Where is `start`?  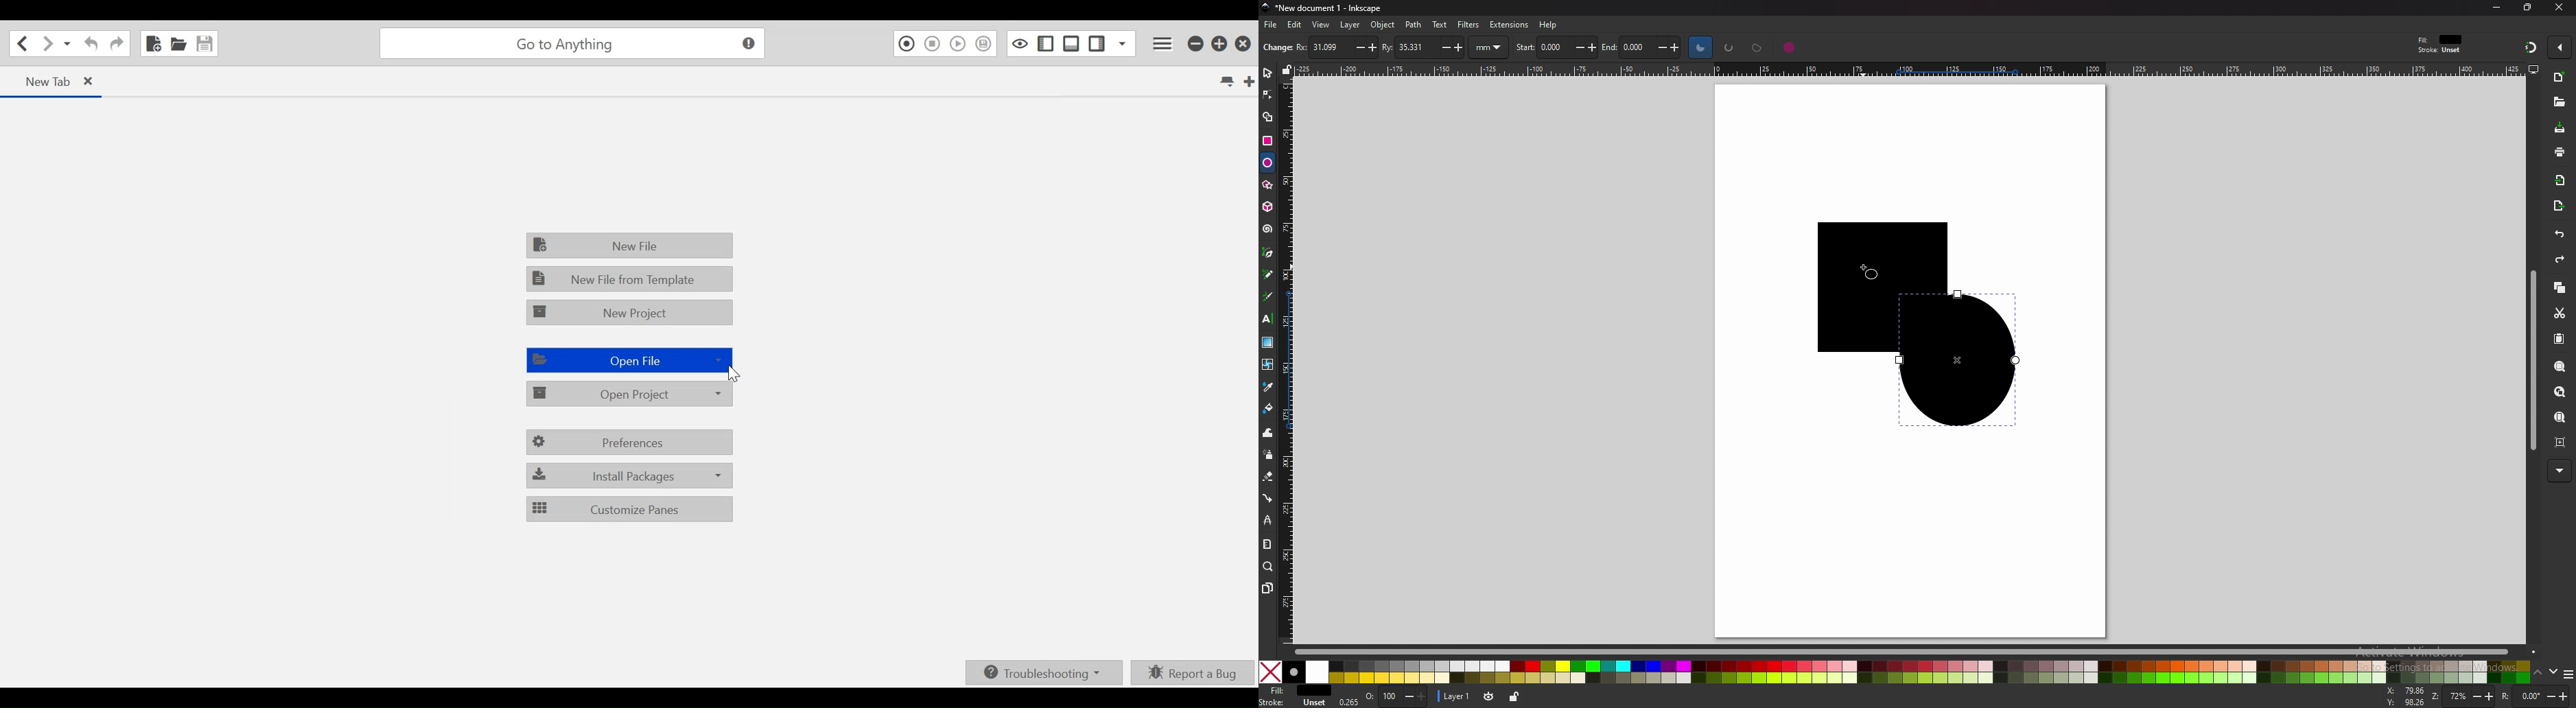
start is located at coordinates (1557, 46).